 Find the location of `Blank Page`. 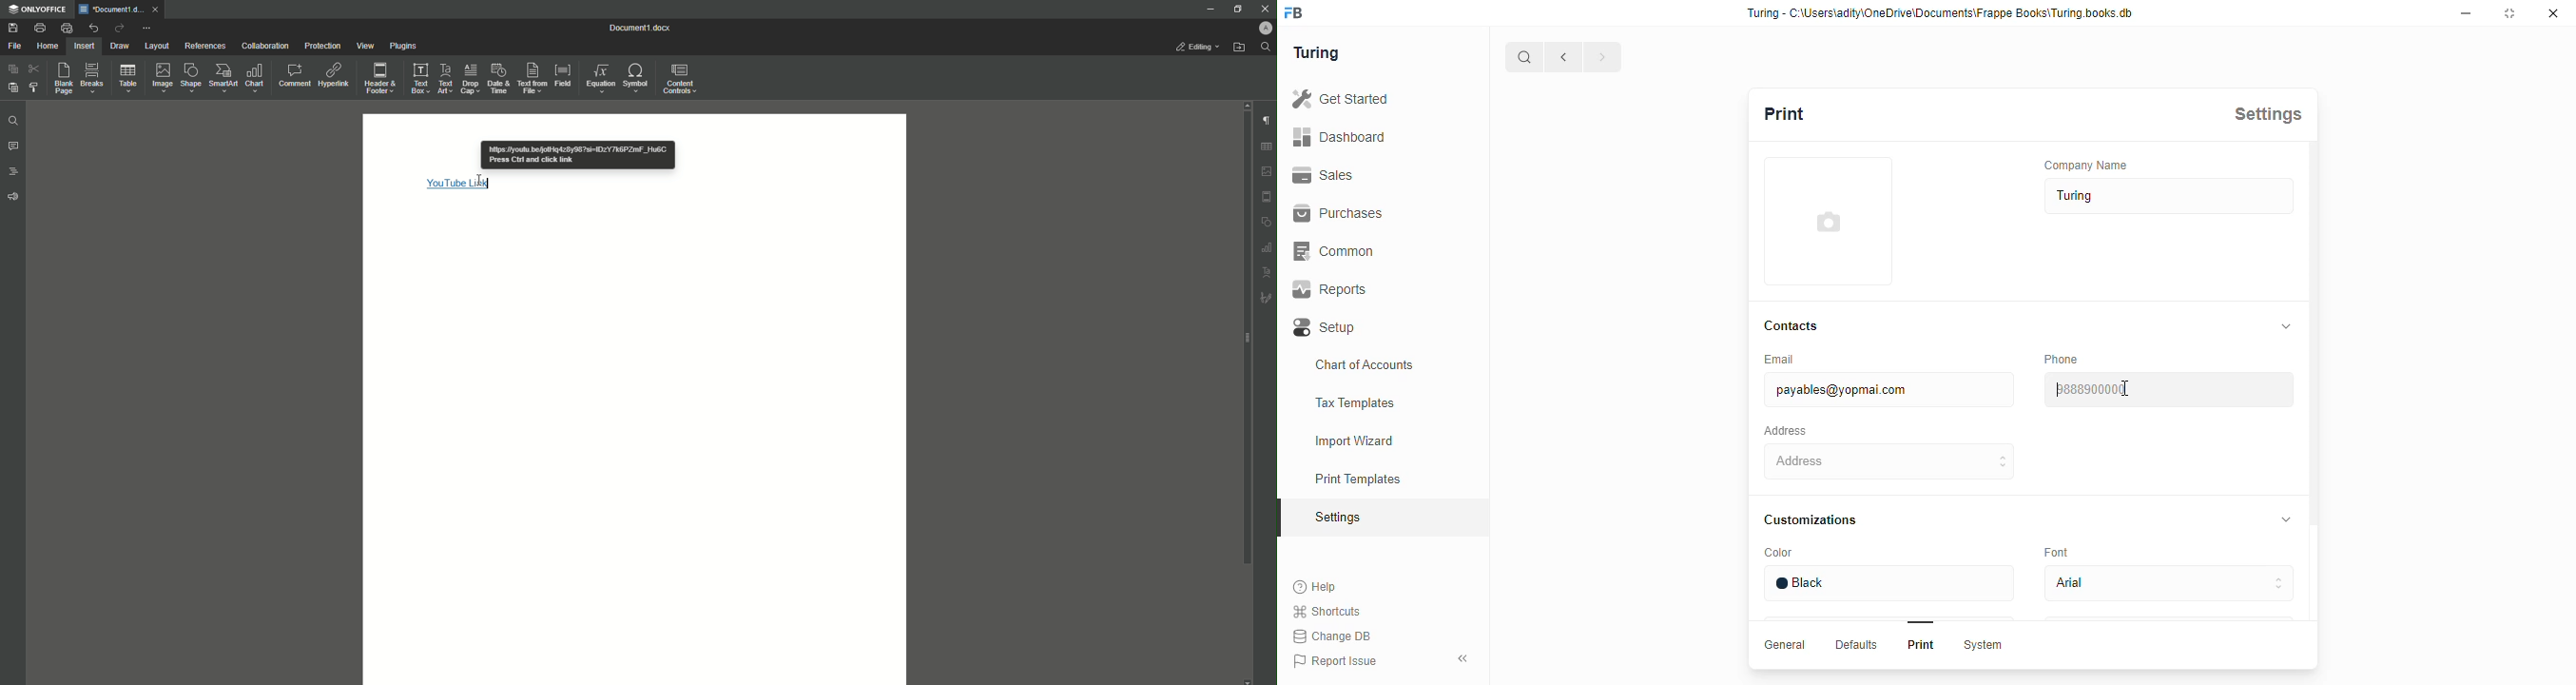

Blank Page is located at coordinates (63, 78).